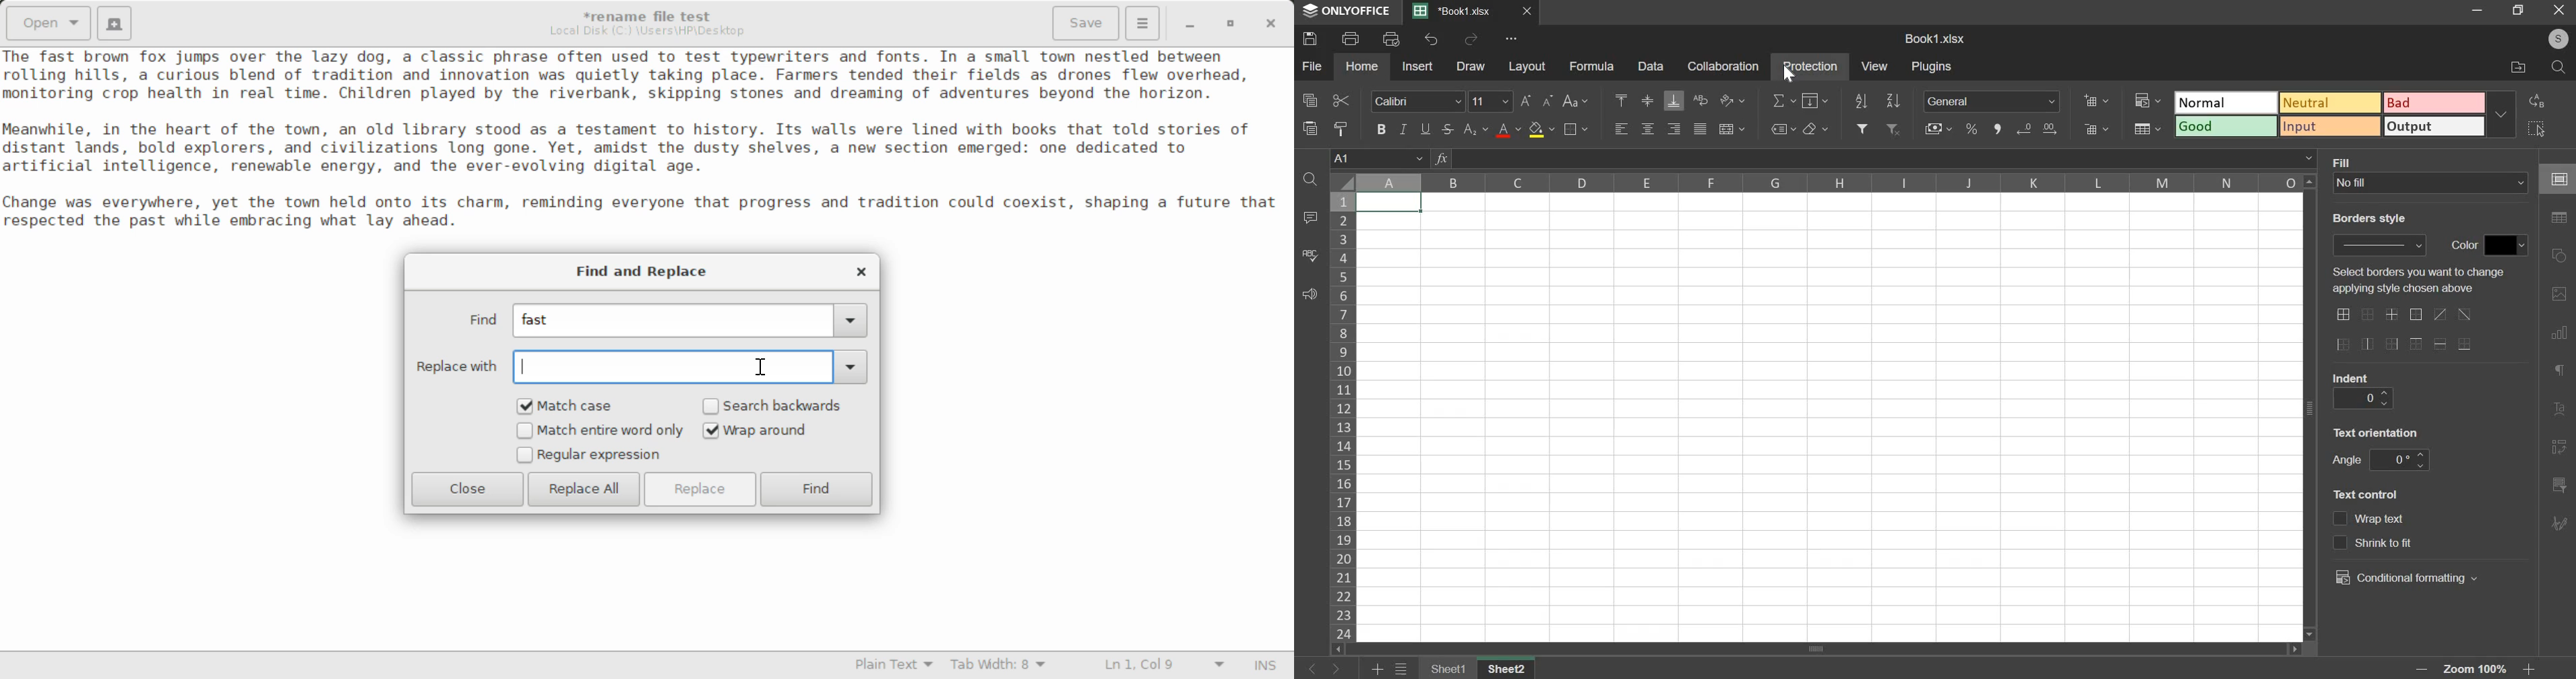 This screenshot has width=2576, height=700. I want to click on zoom out, so click(2425, 669).